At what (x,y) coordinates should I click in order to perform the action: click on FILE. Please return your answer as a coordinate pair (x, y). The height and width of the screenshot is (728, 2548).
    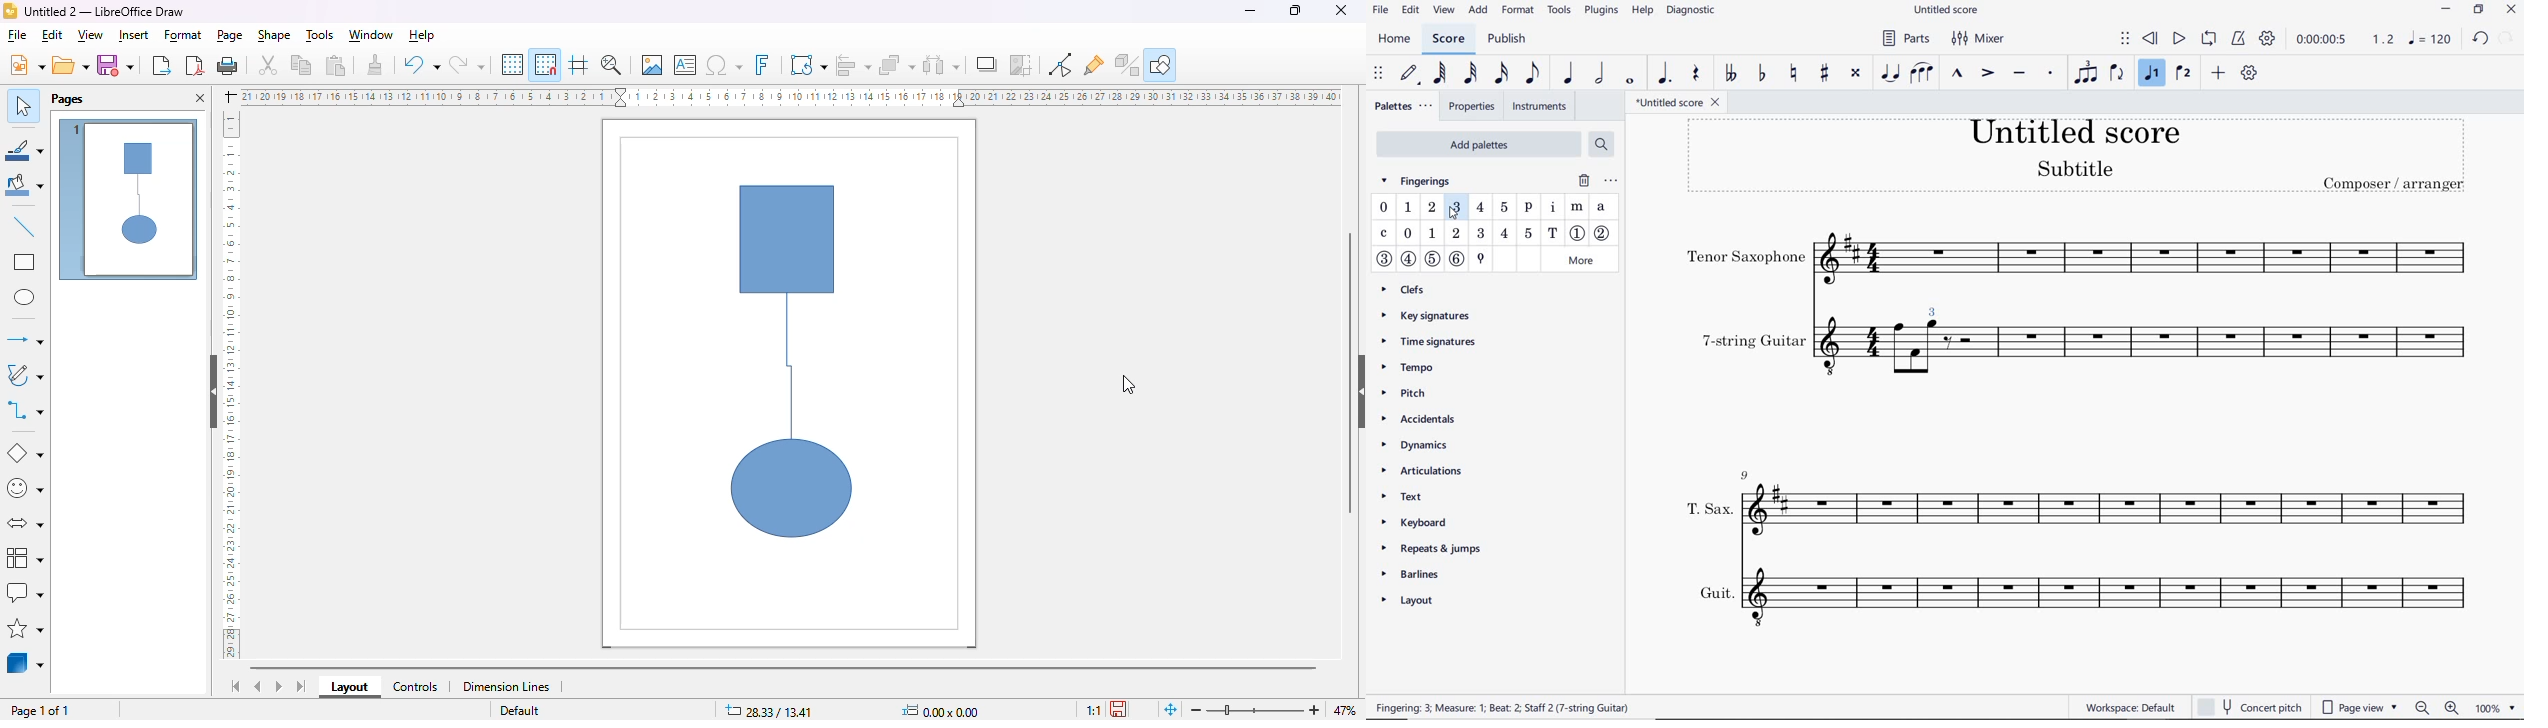
    Looking at the image, I should click on (1380, 12).